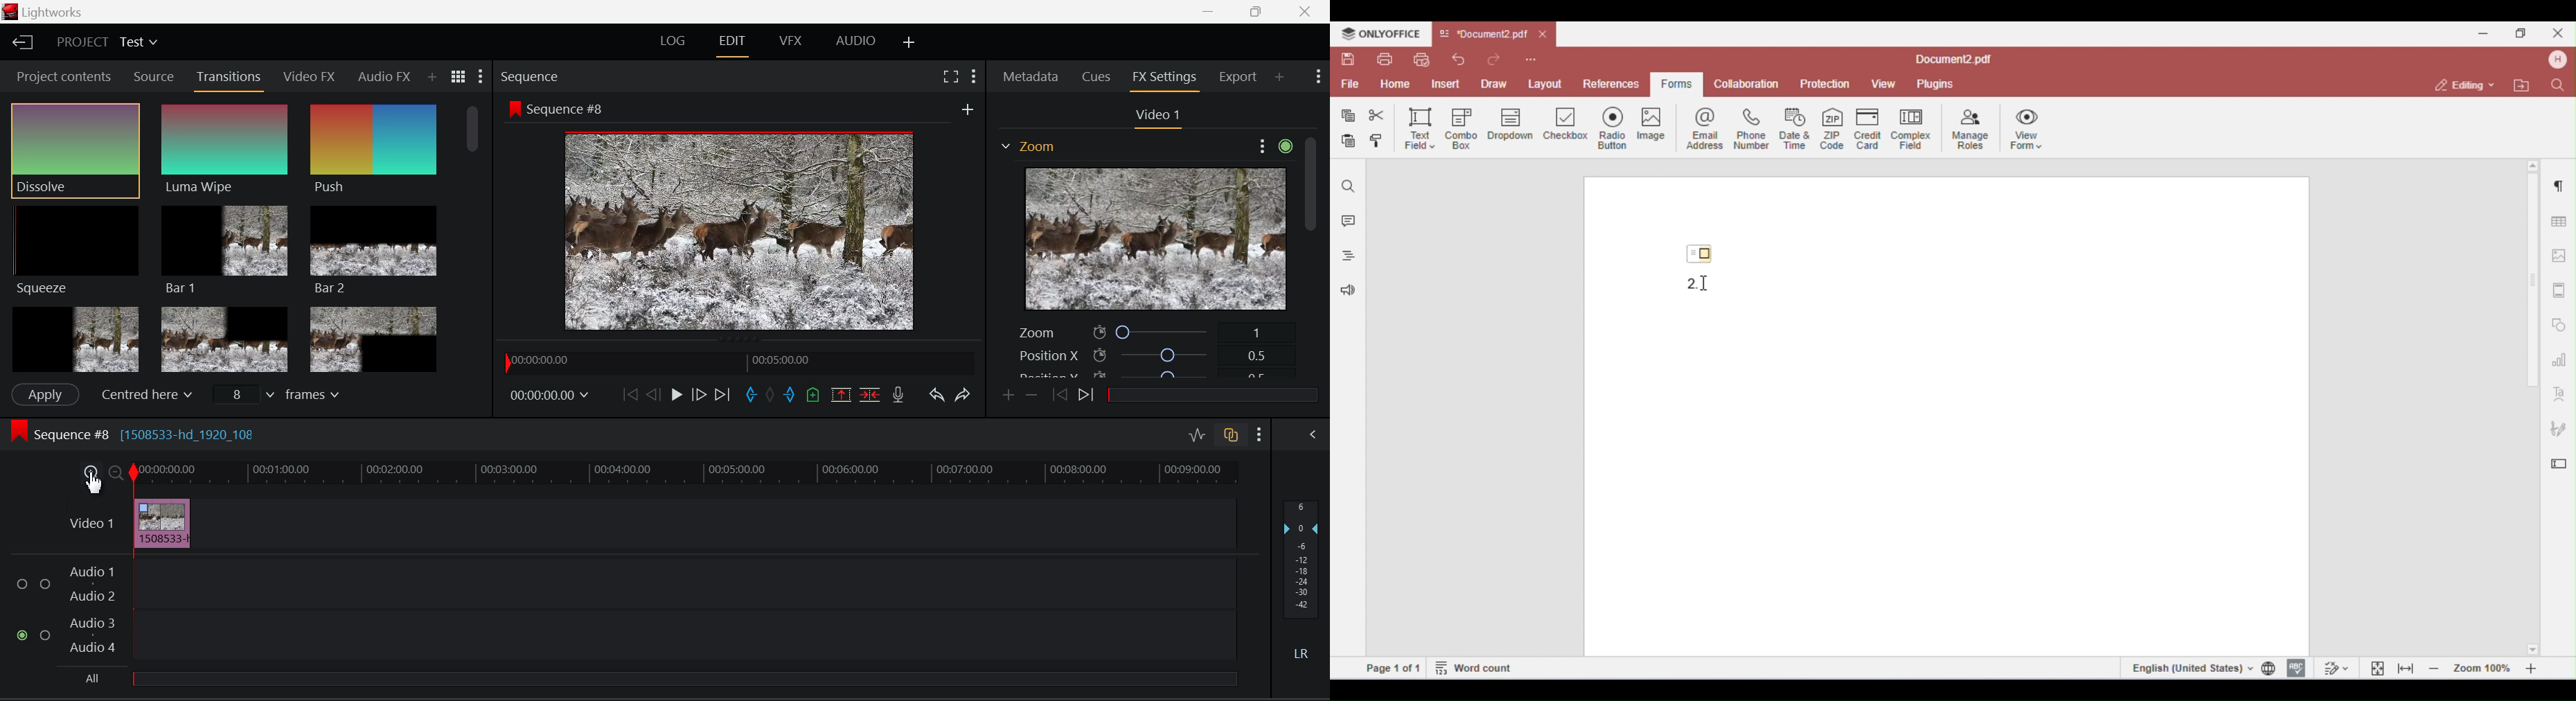 The image size is (2576, 728). What do you see at coordinates (1085, 394) in the screenshot?
I see `Next keyframe` at bounding box center [1085, 394].